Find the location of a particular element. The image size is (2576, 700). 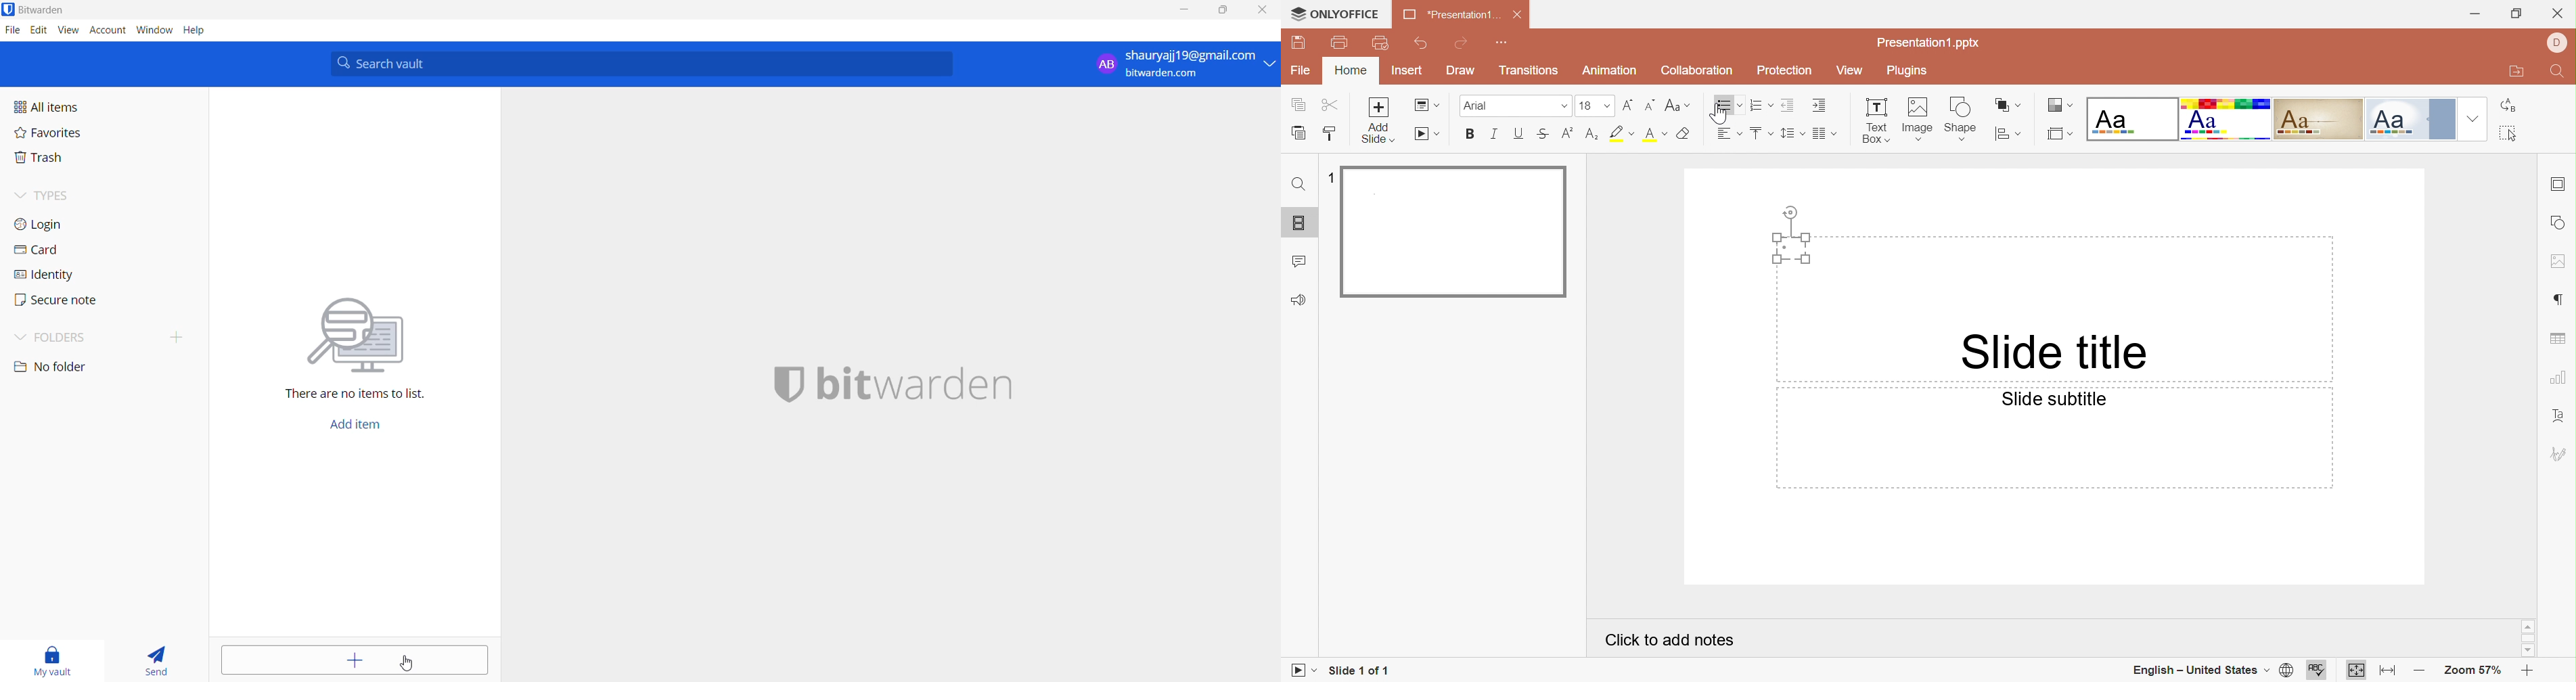

Decrement font size is located at coordinates (1649, 104).